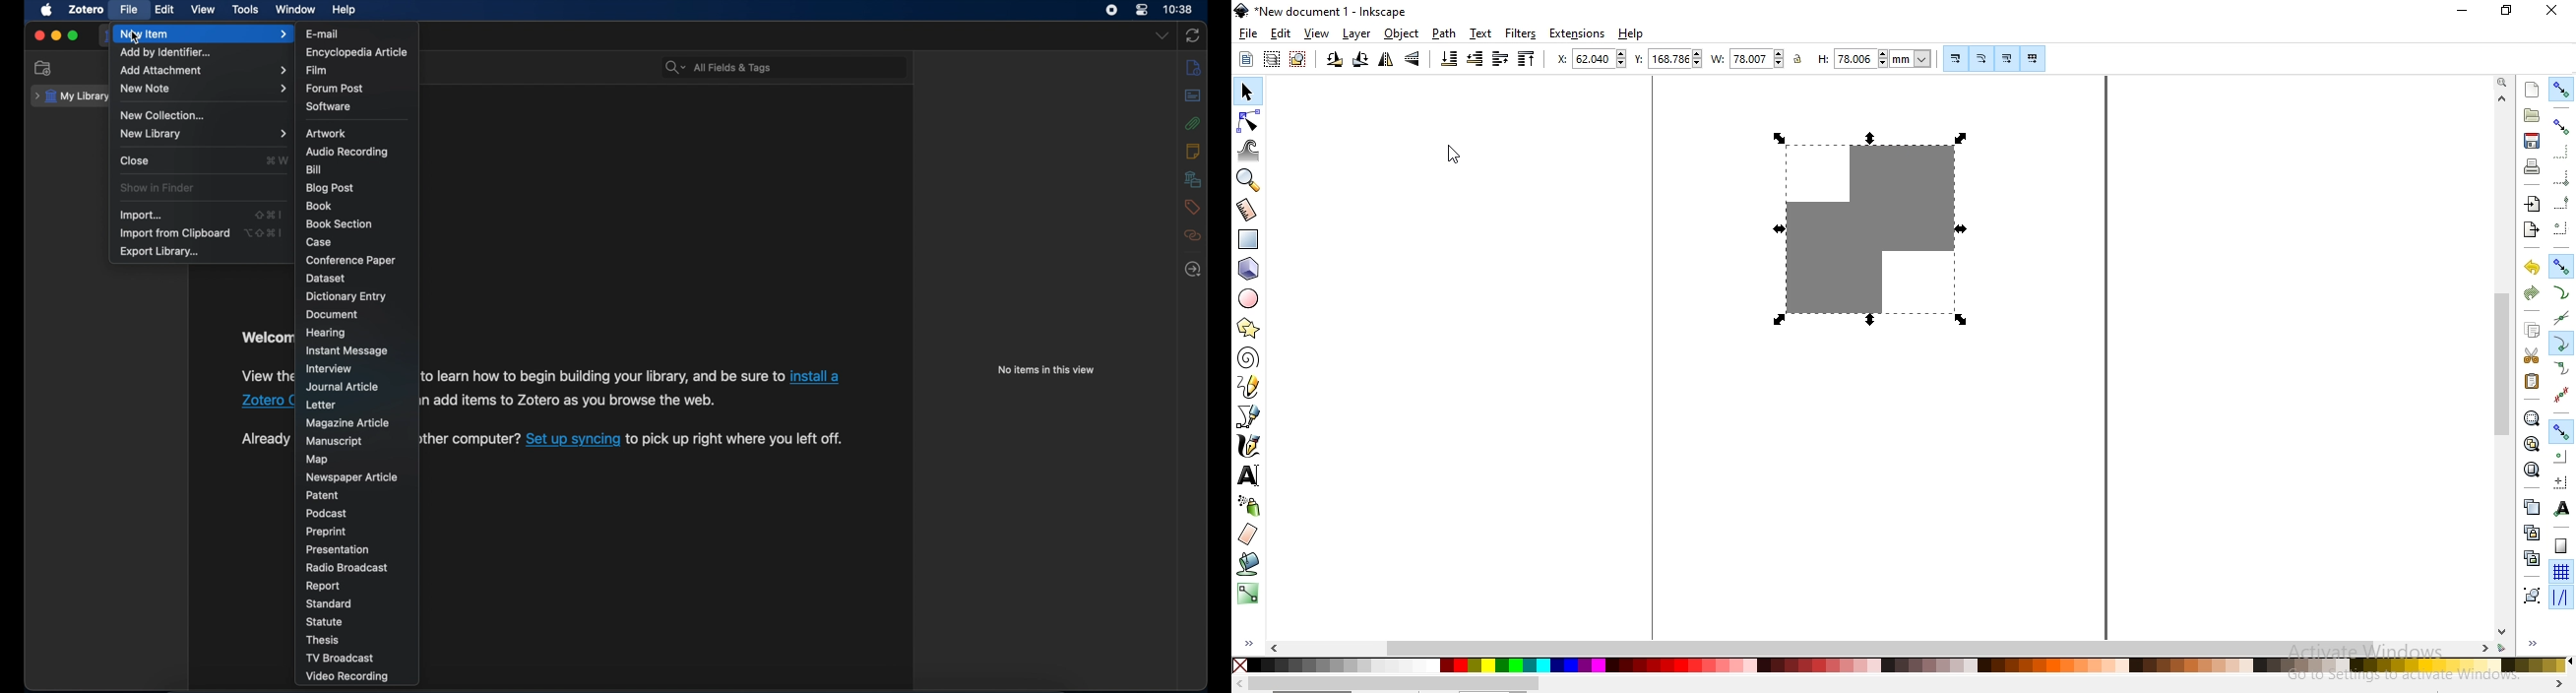 The height and width of the screenshot is (700, 2576). What do you see at coordinates (47, 10) in the screenshot?
I see `apple` at bounding box center [47, 10].